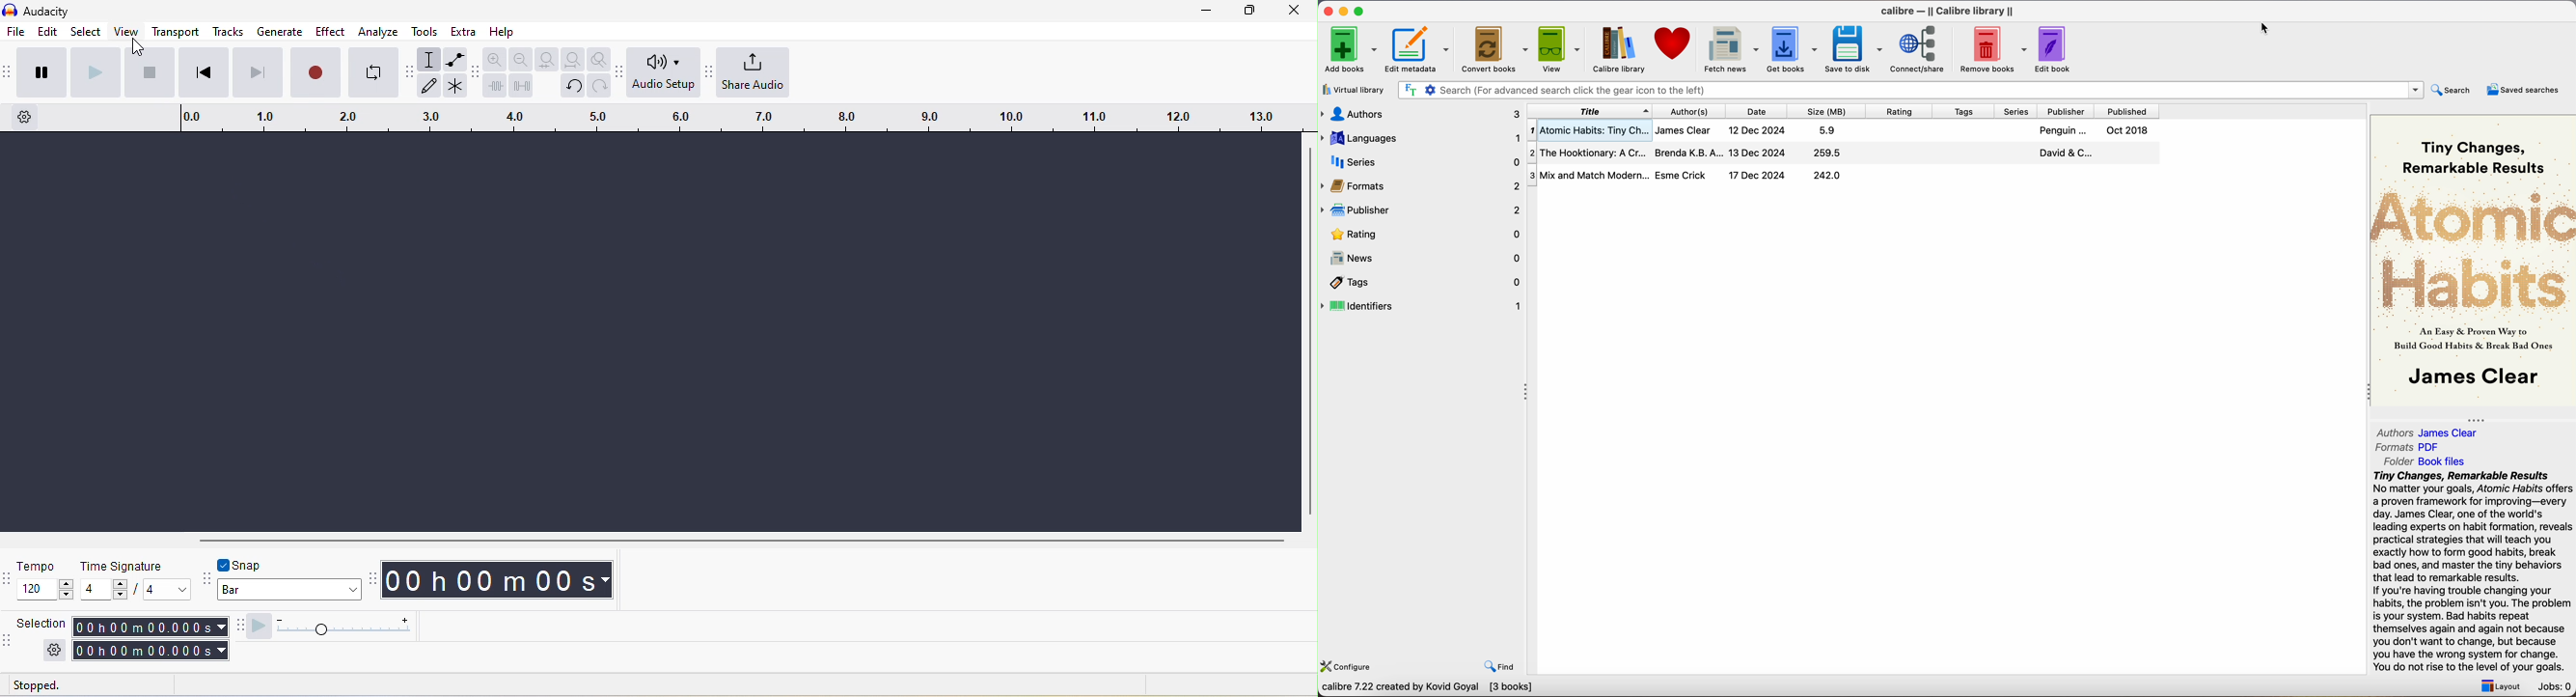 The image size is (2576, 700). What do you see at coordinates (1828, 112) in the screenshot?
I see `size` at bounding box center [1828, 112].